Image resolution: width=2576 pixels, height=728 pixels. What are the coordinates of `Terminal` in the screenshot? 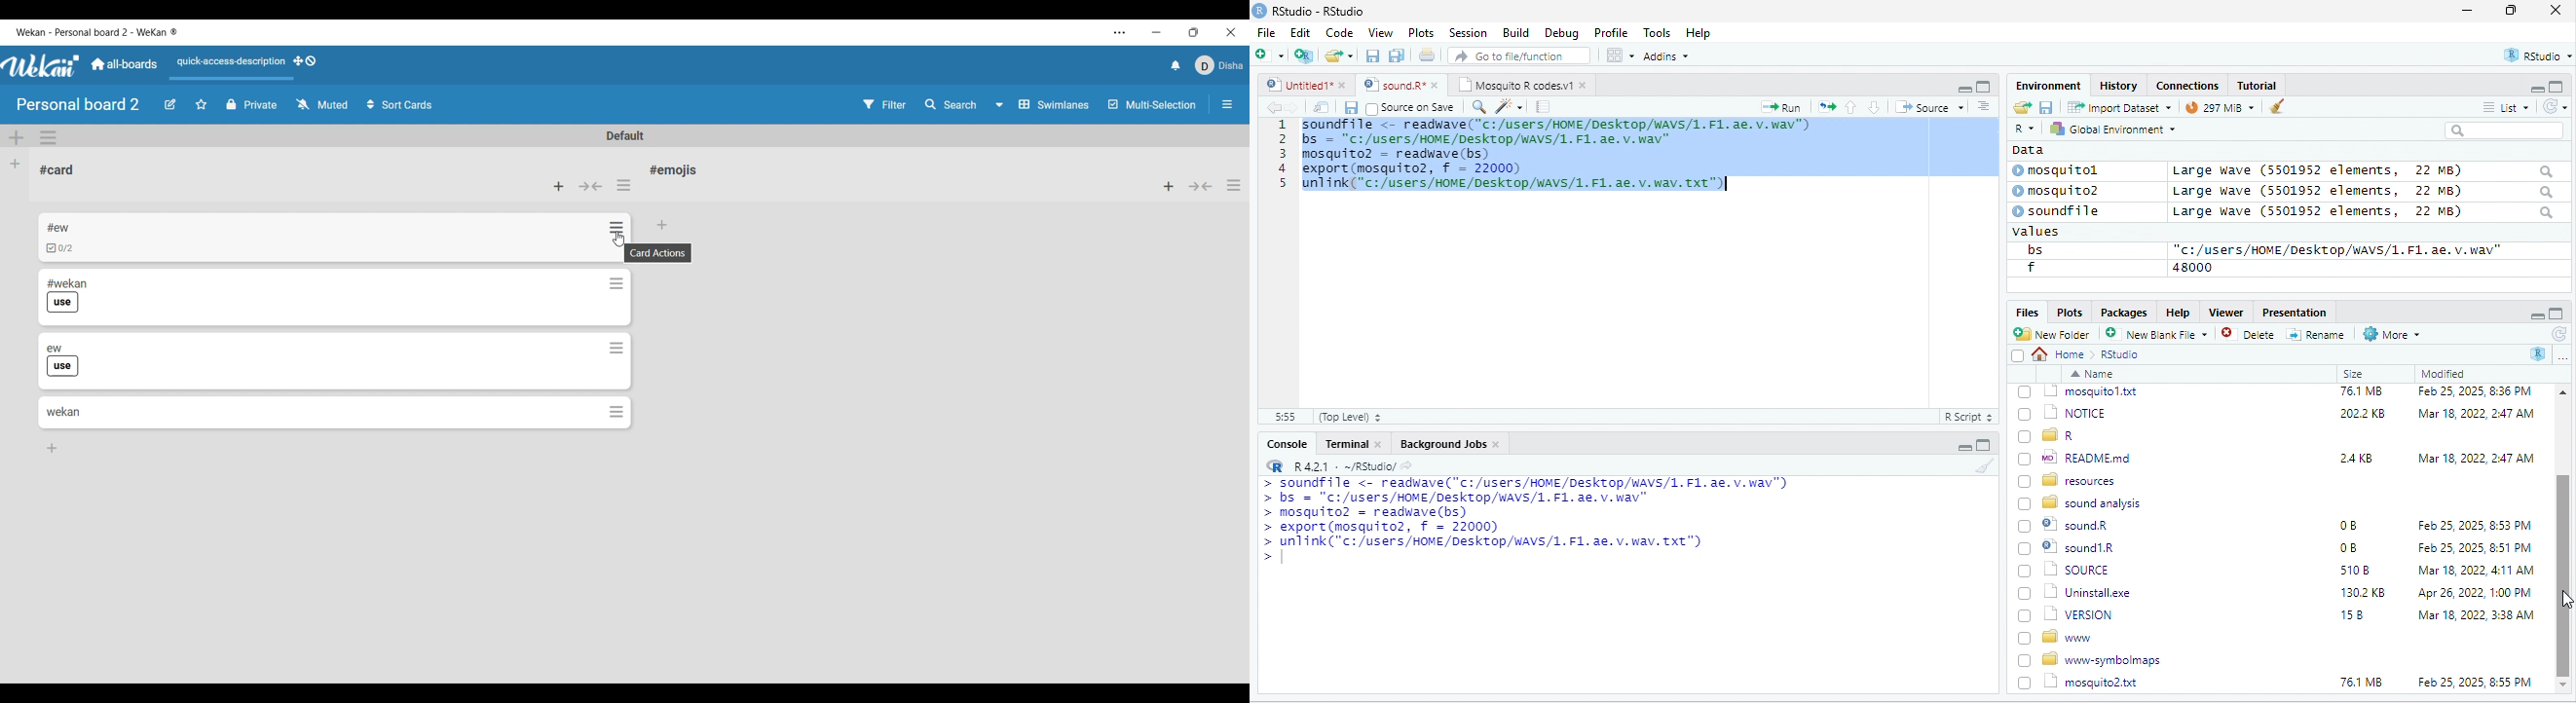 It's located at (1354, 443).